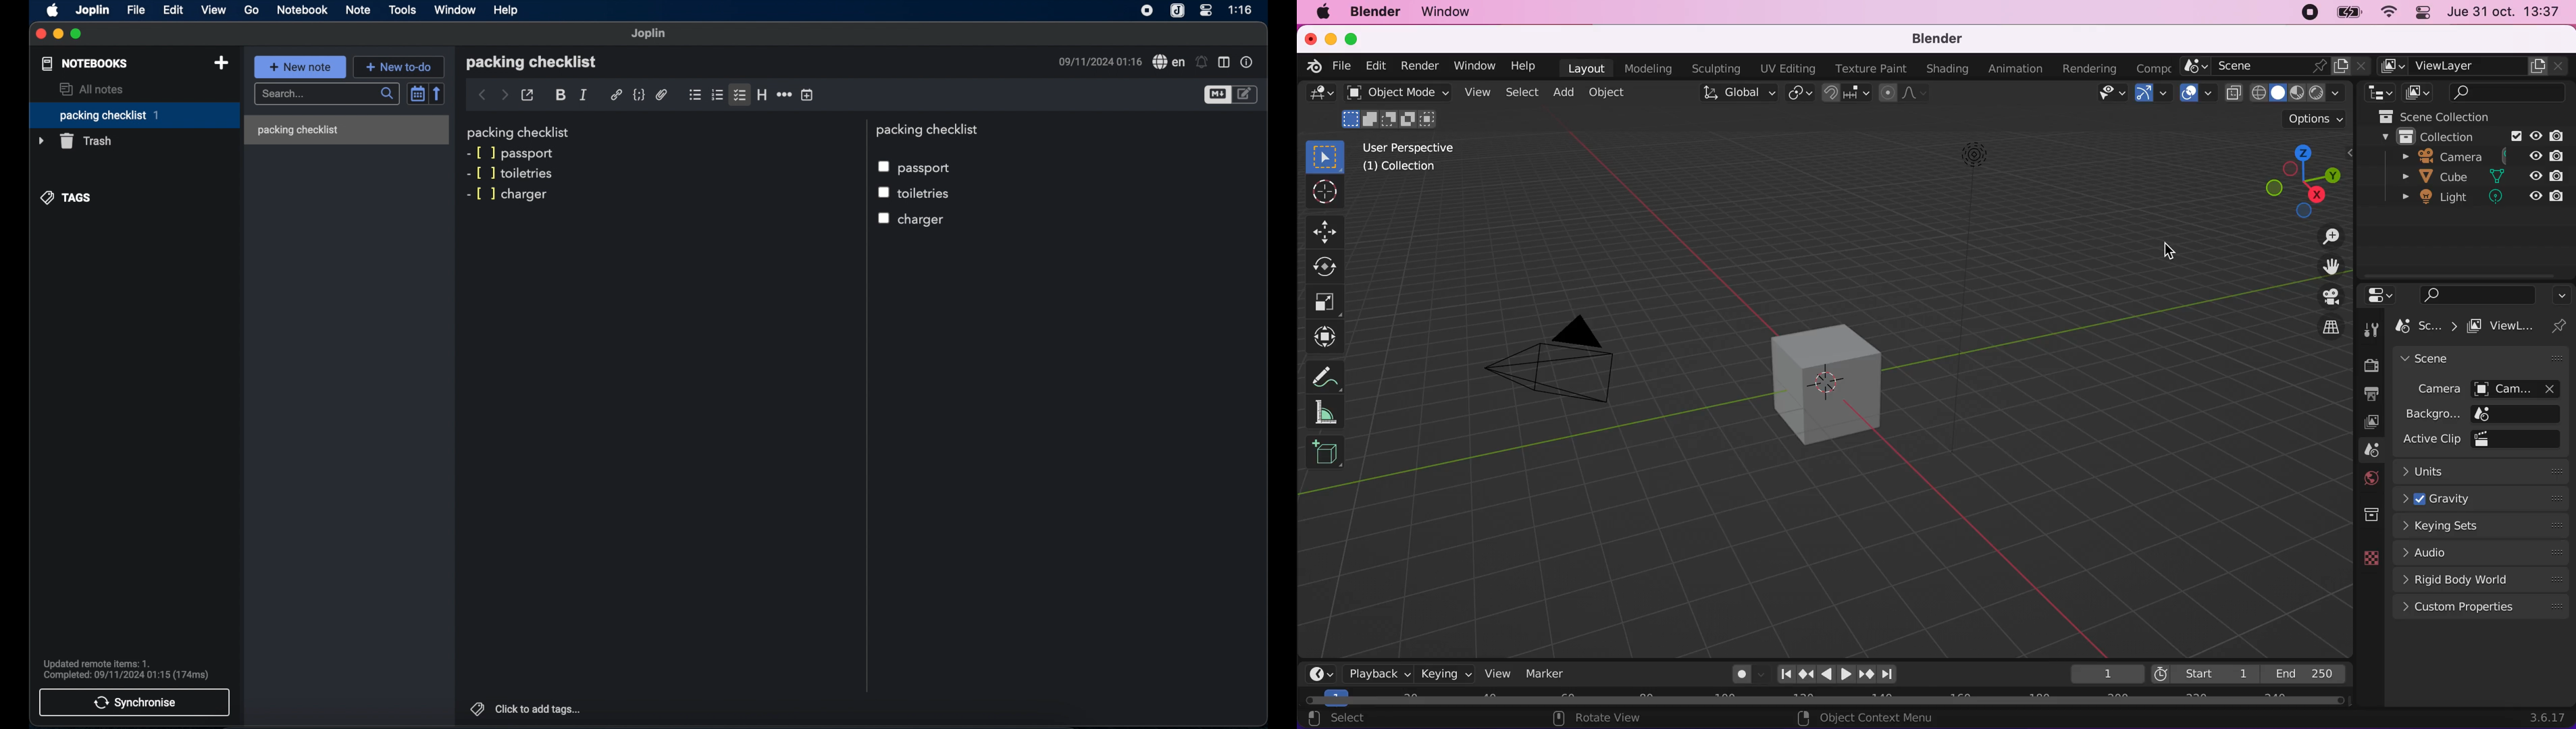 The width and height of the screenshot is (2576, 756). I want to click on background, so click(2479, 414).